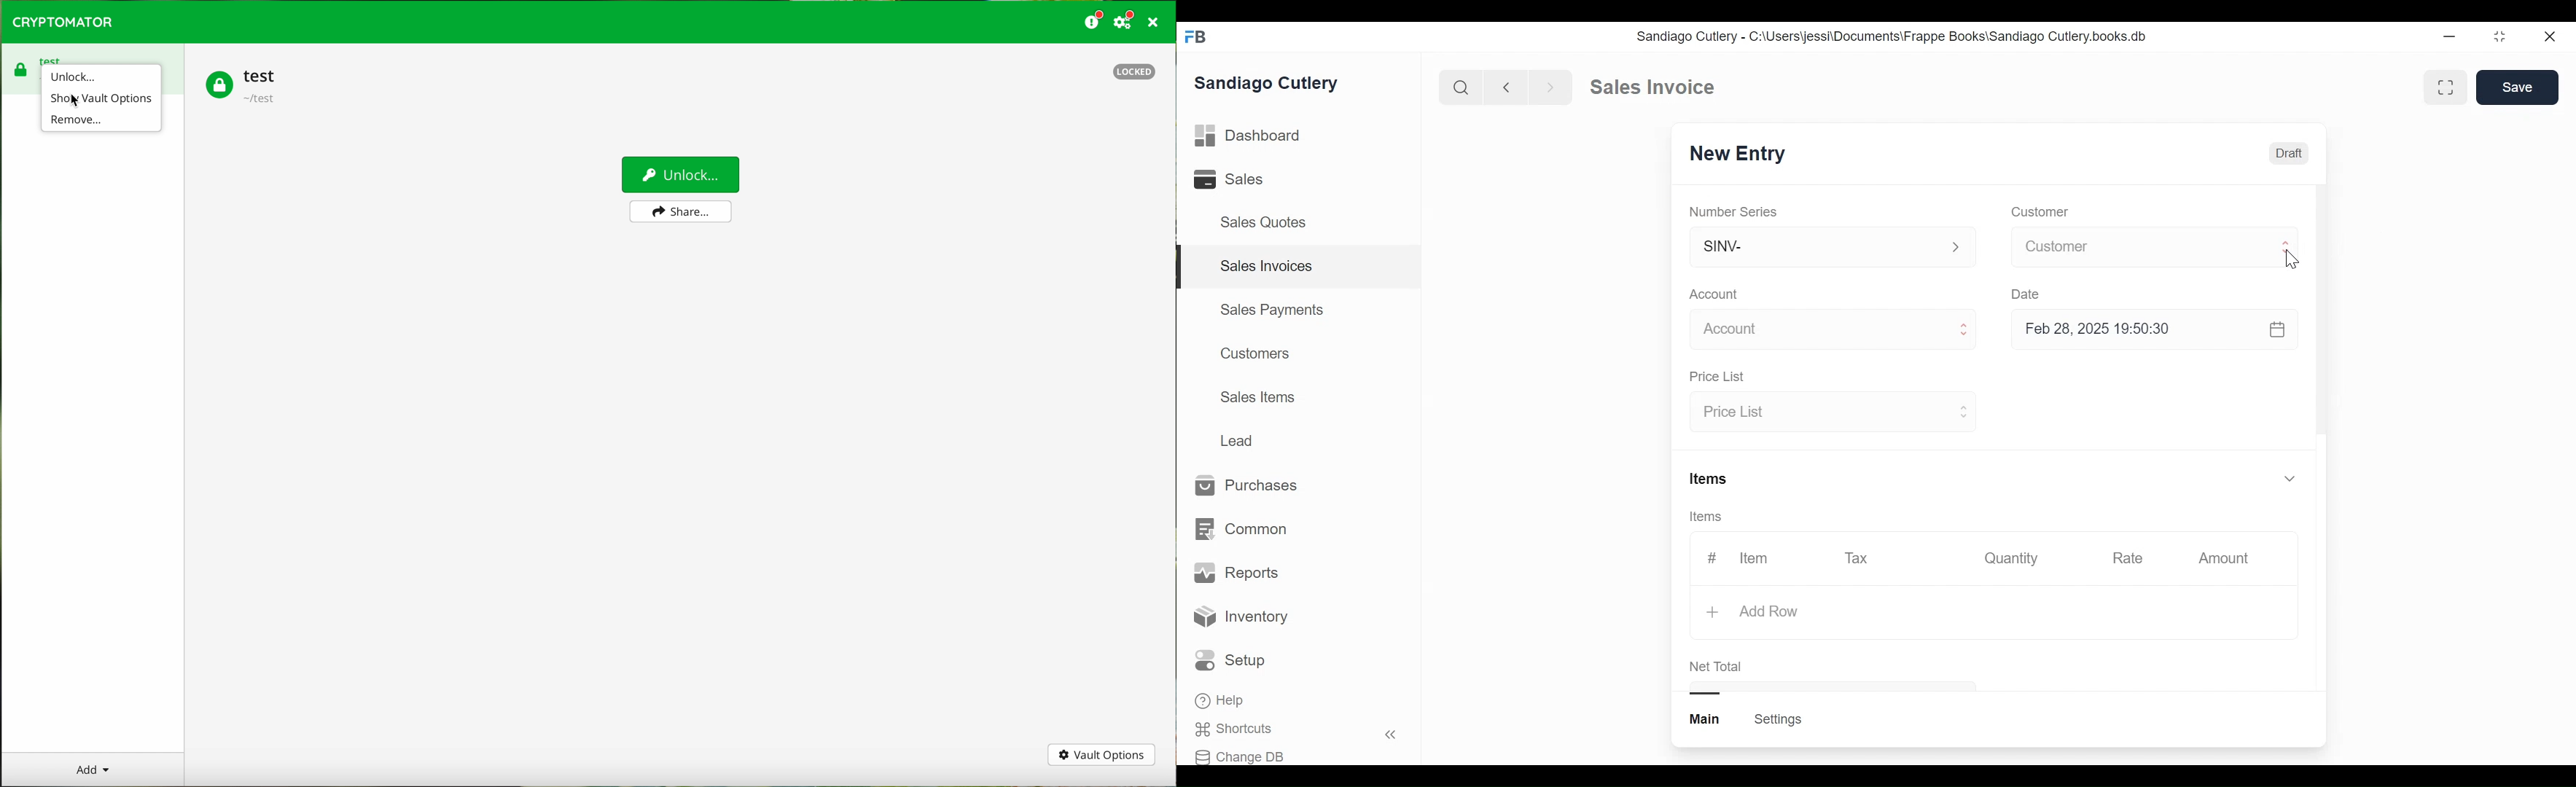 Image resolution: width=2576 pixels, height=812 pixels. Describe the element at coordinates (1707, 517) in the screenshot. I see `Items` at that location.